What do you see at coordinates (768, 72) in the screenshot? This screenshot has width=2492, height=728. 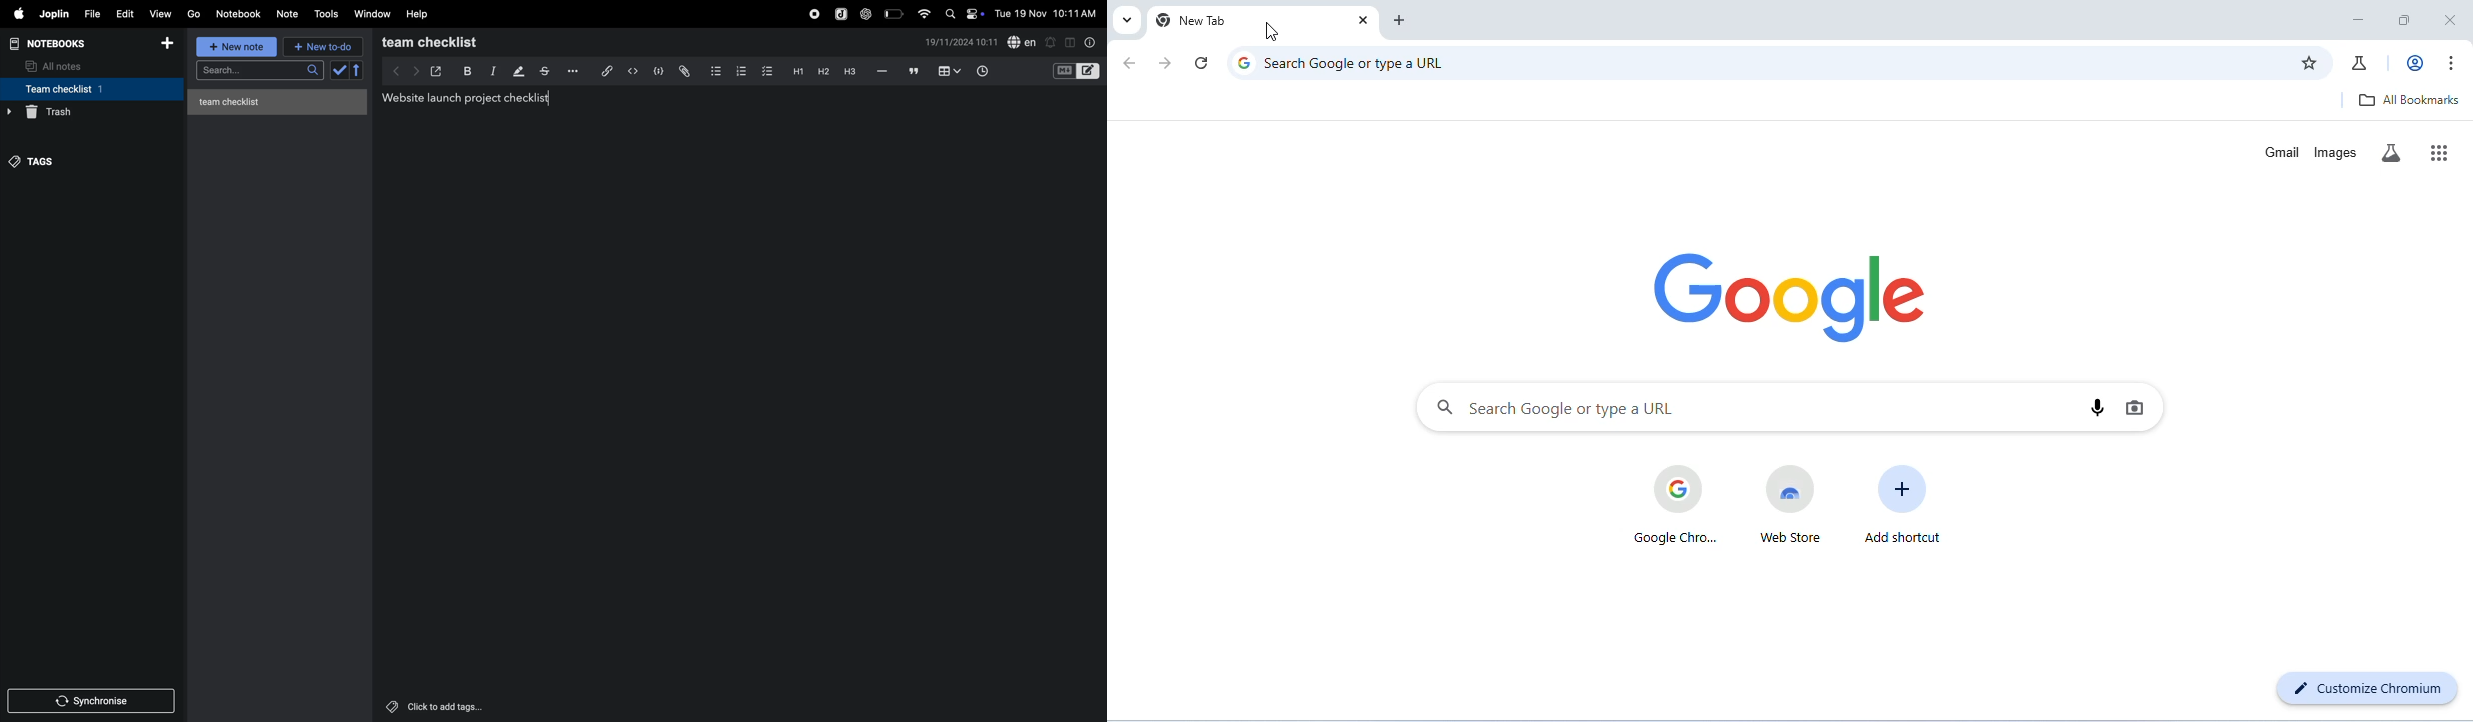 I see `checklist` at bounding box center [768, 72].